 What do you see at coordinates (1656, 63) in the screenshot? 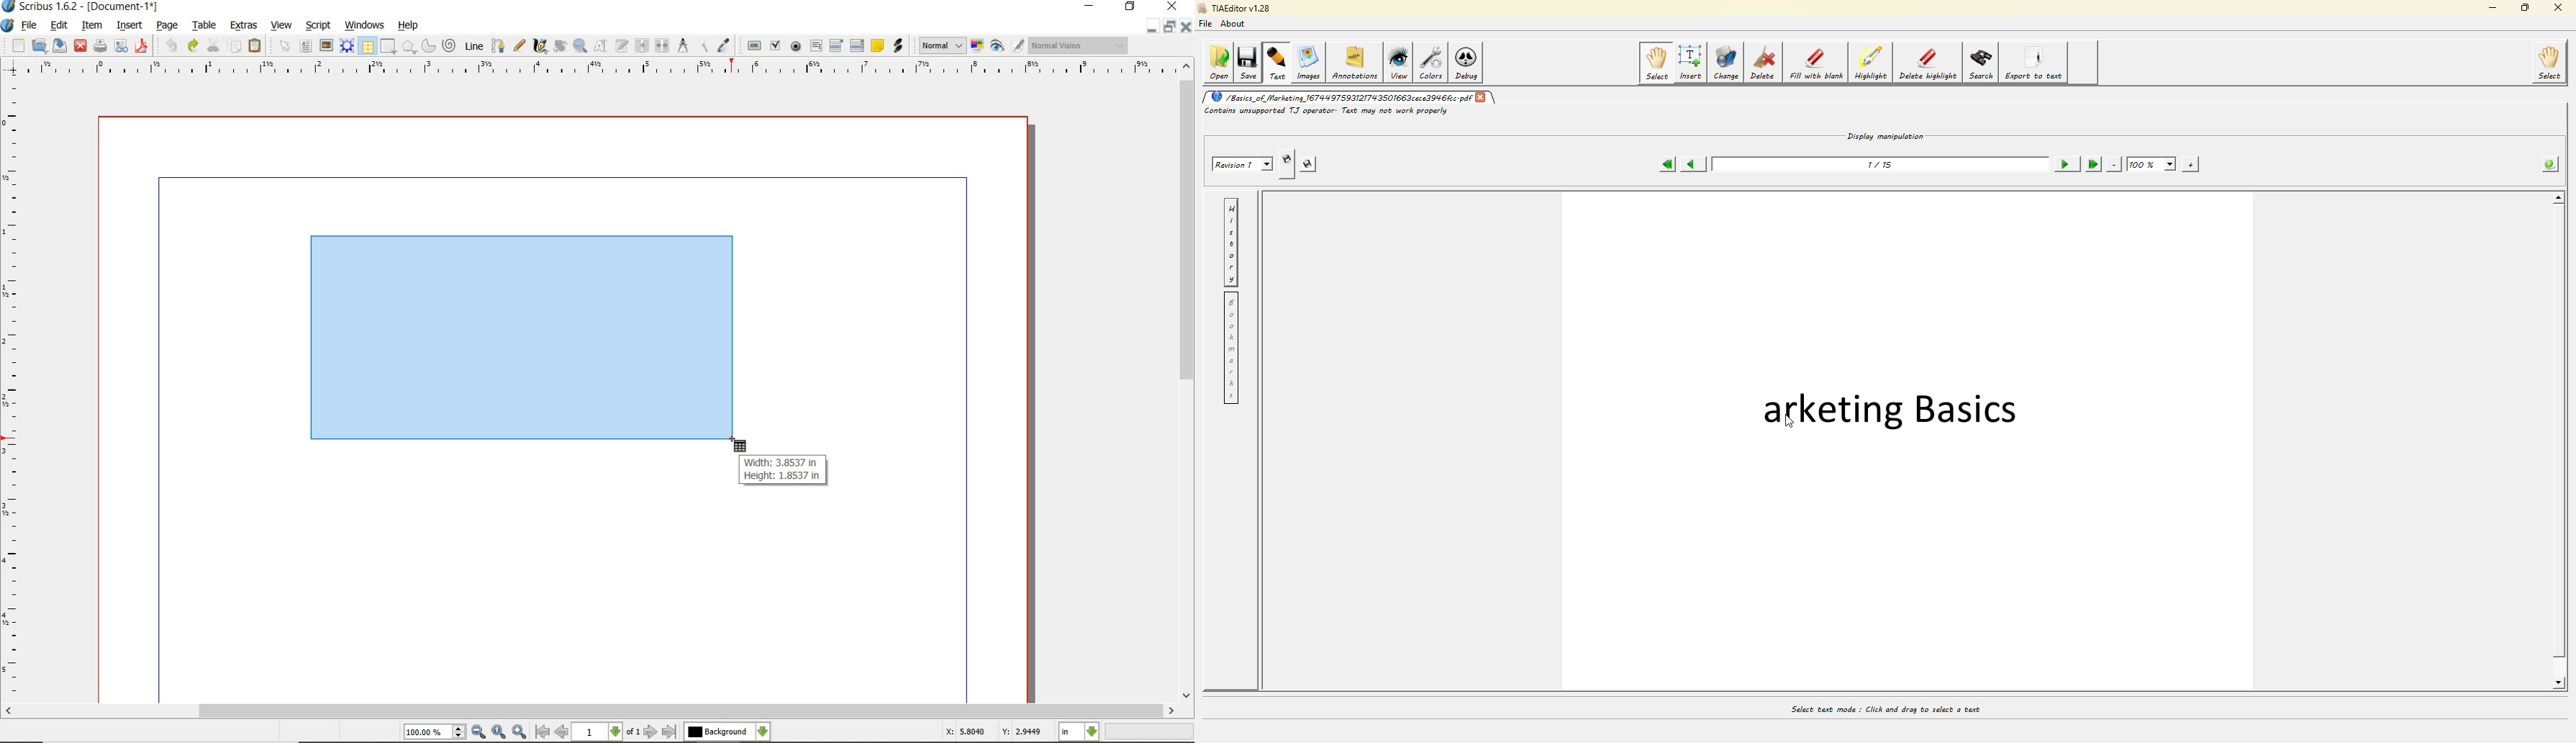
I see `select` at bounding box center [1656, 63].